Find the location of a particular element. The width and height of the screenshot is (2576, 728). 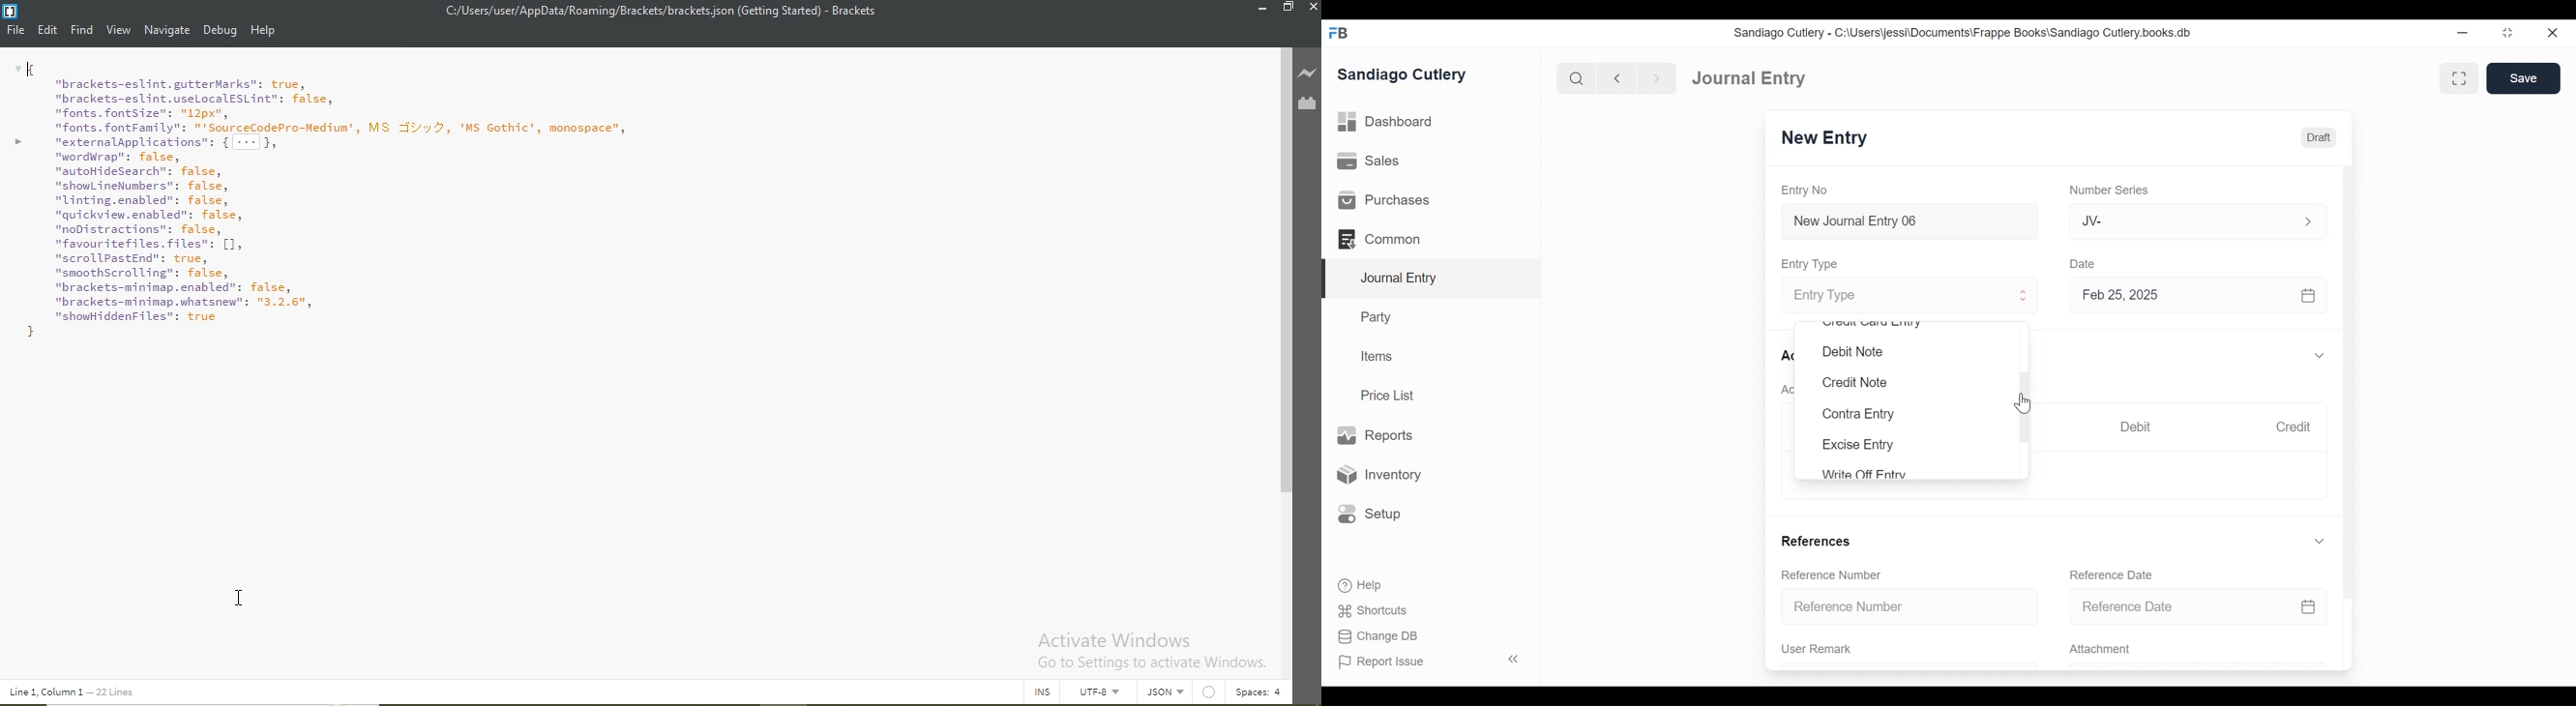

JV- is located at coordinates (2183, 220).